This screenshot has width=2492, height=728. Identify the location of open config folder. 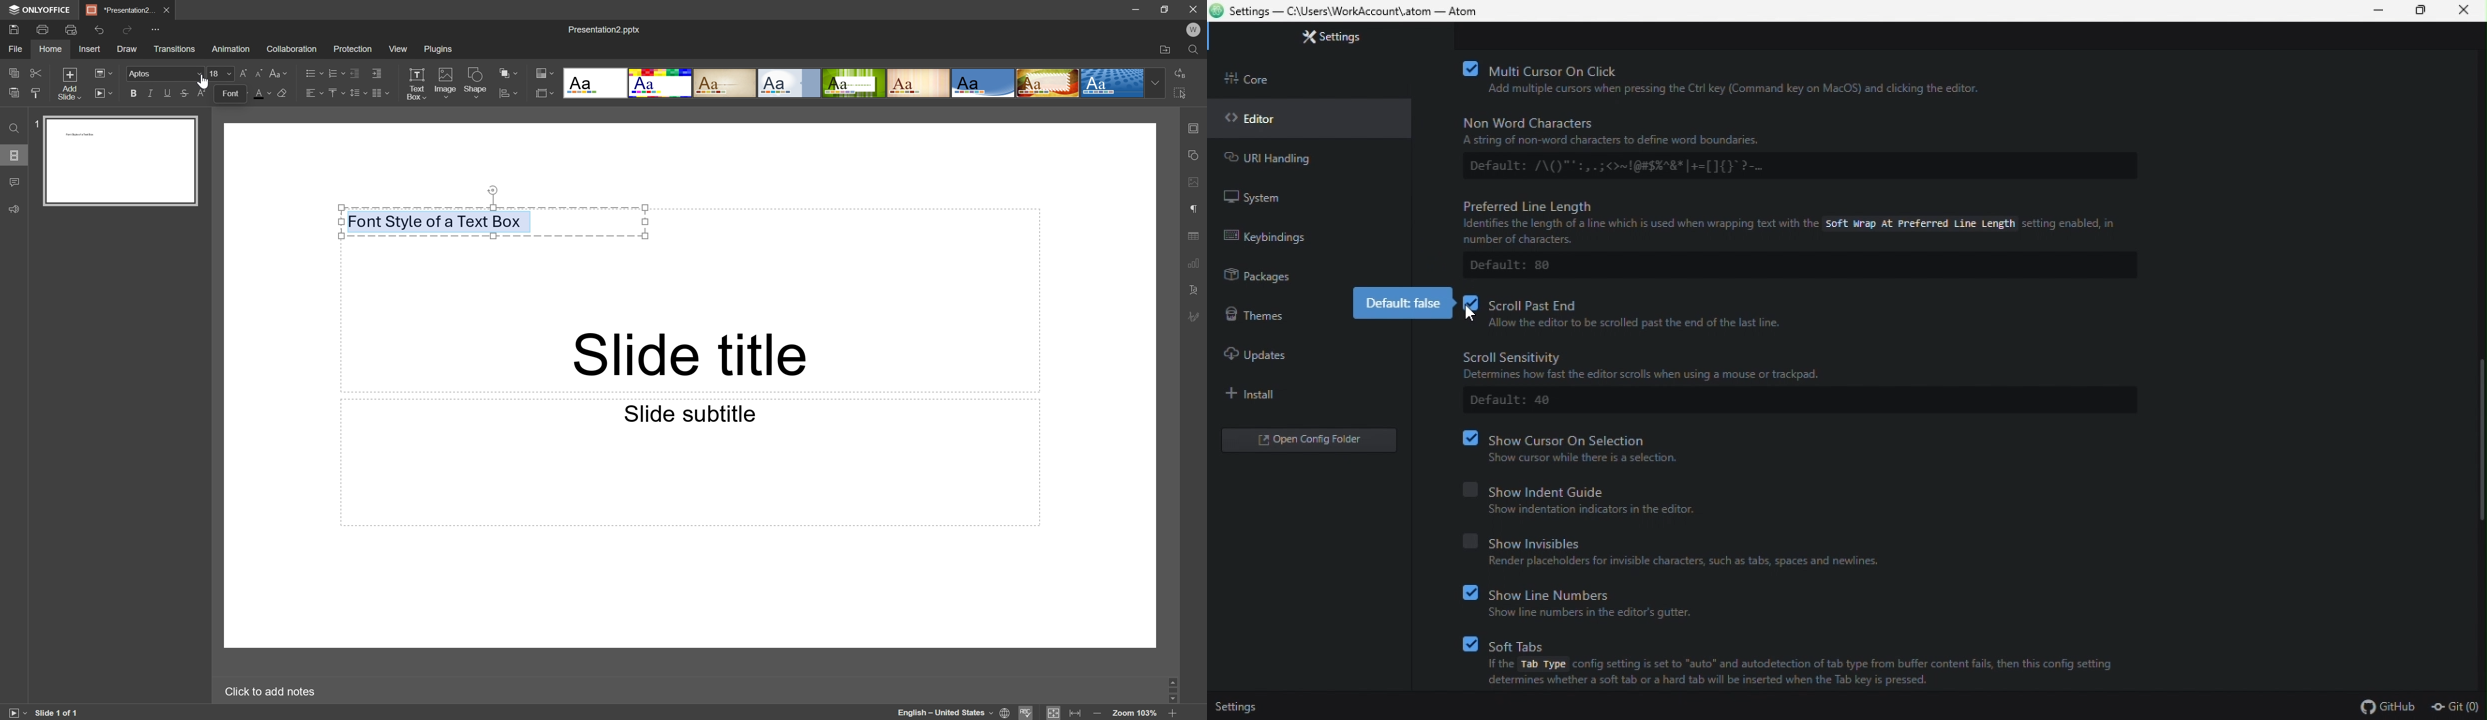
(1314, 442).